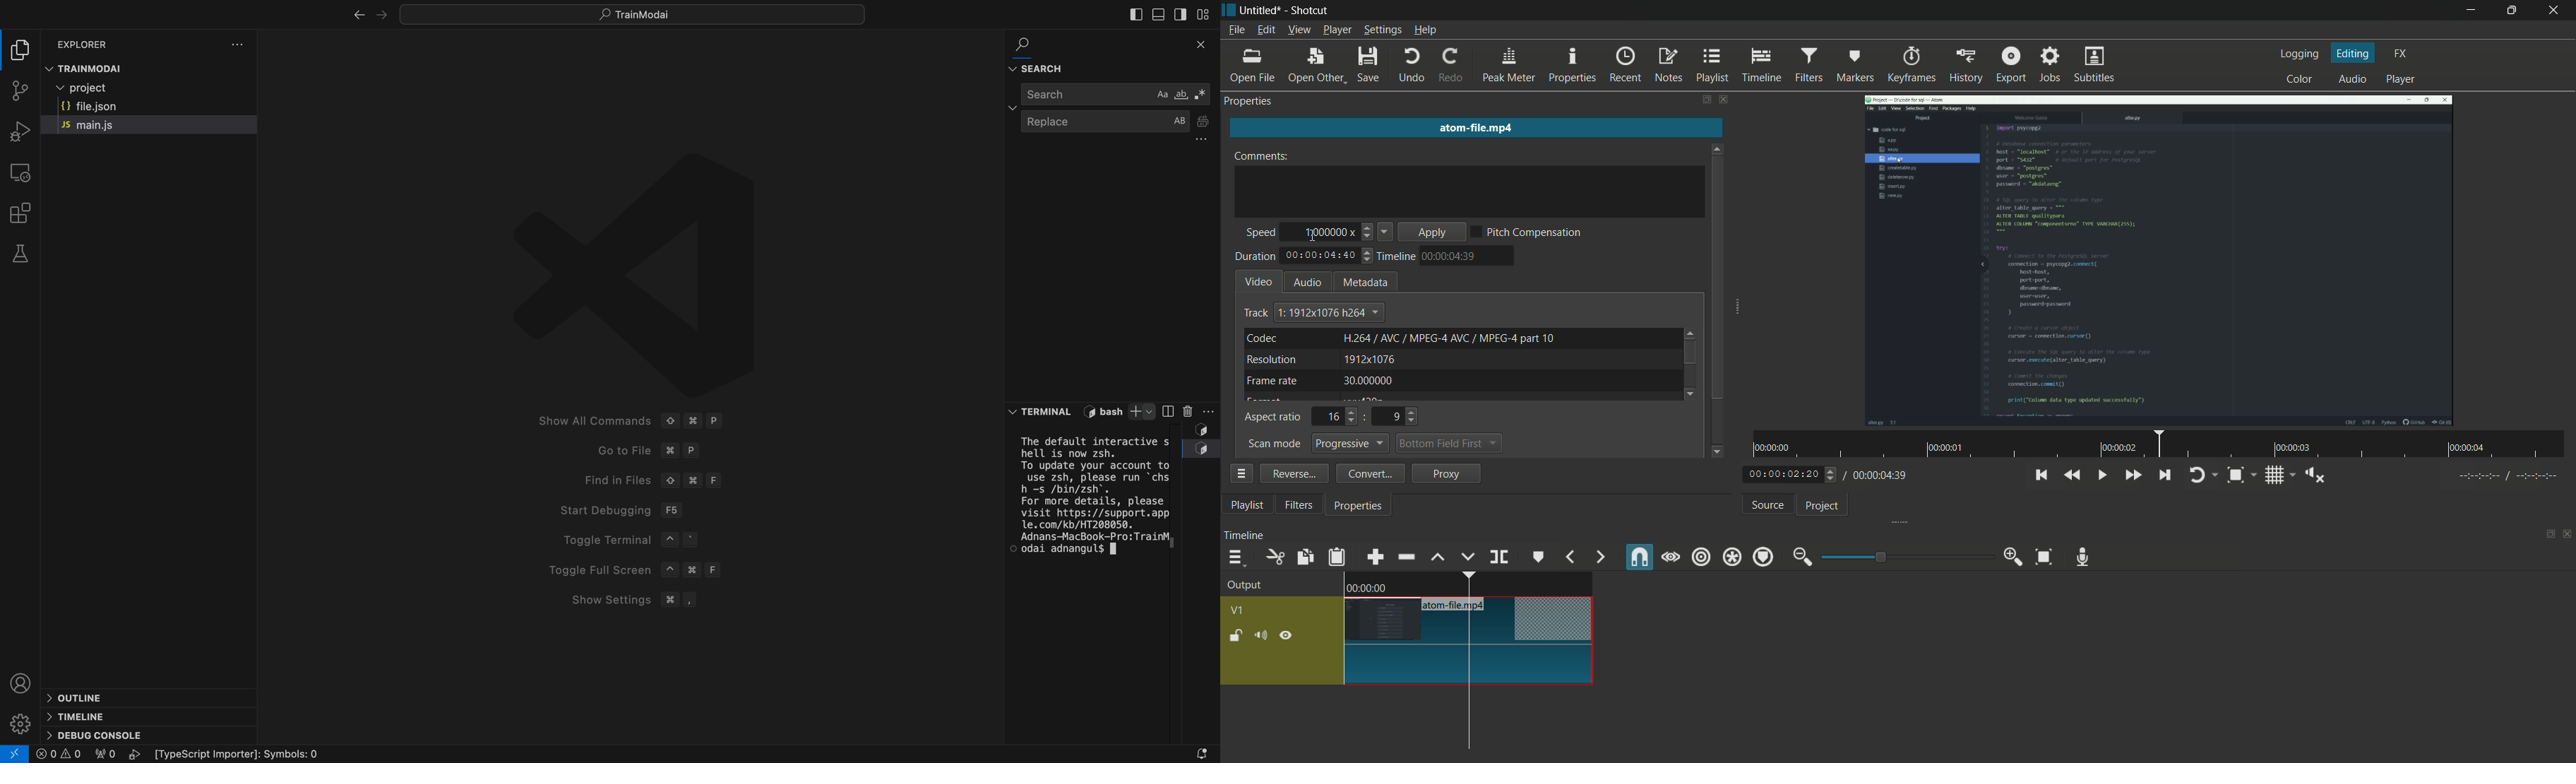 This screenshot has height=784, width=2576. Describe the element at coordinates (1245, 536) in the screenshot. I see `timeline` at that location.